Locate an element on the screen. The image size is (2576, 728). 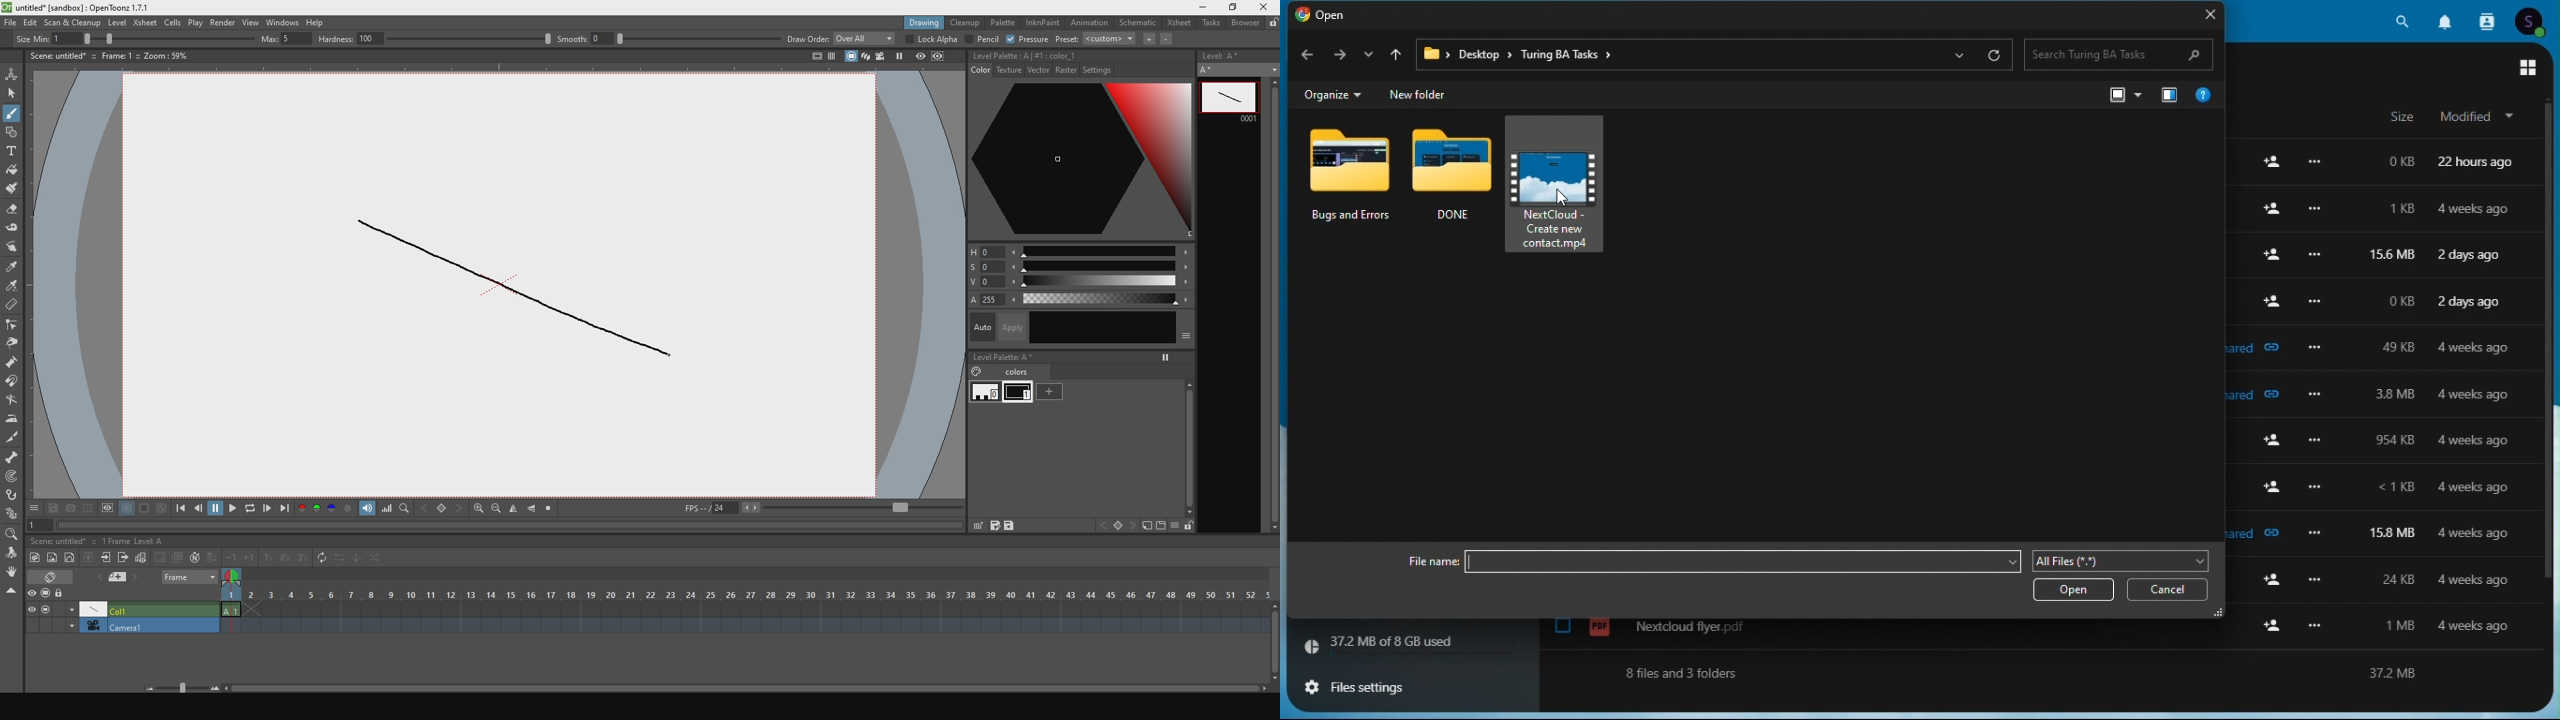
more options is located at coordinates (2316, 487).